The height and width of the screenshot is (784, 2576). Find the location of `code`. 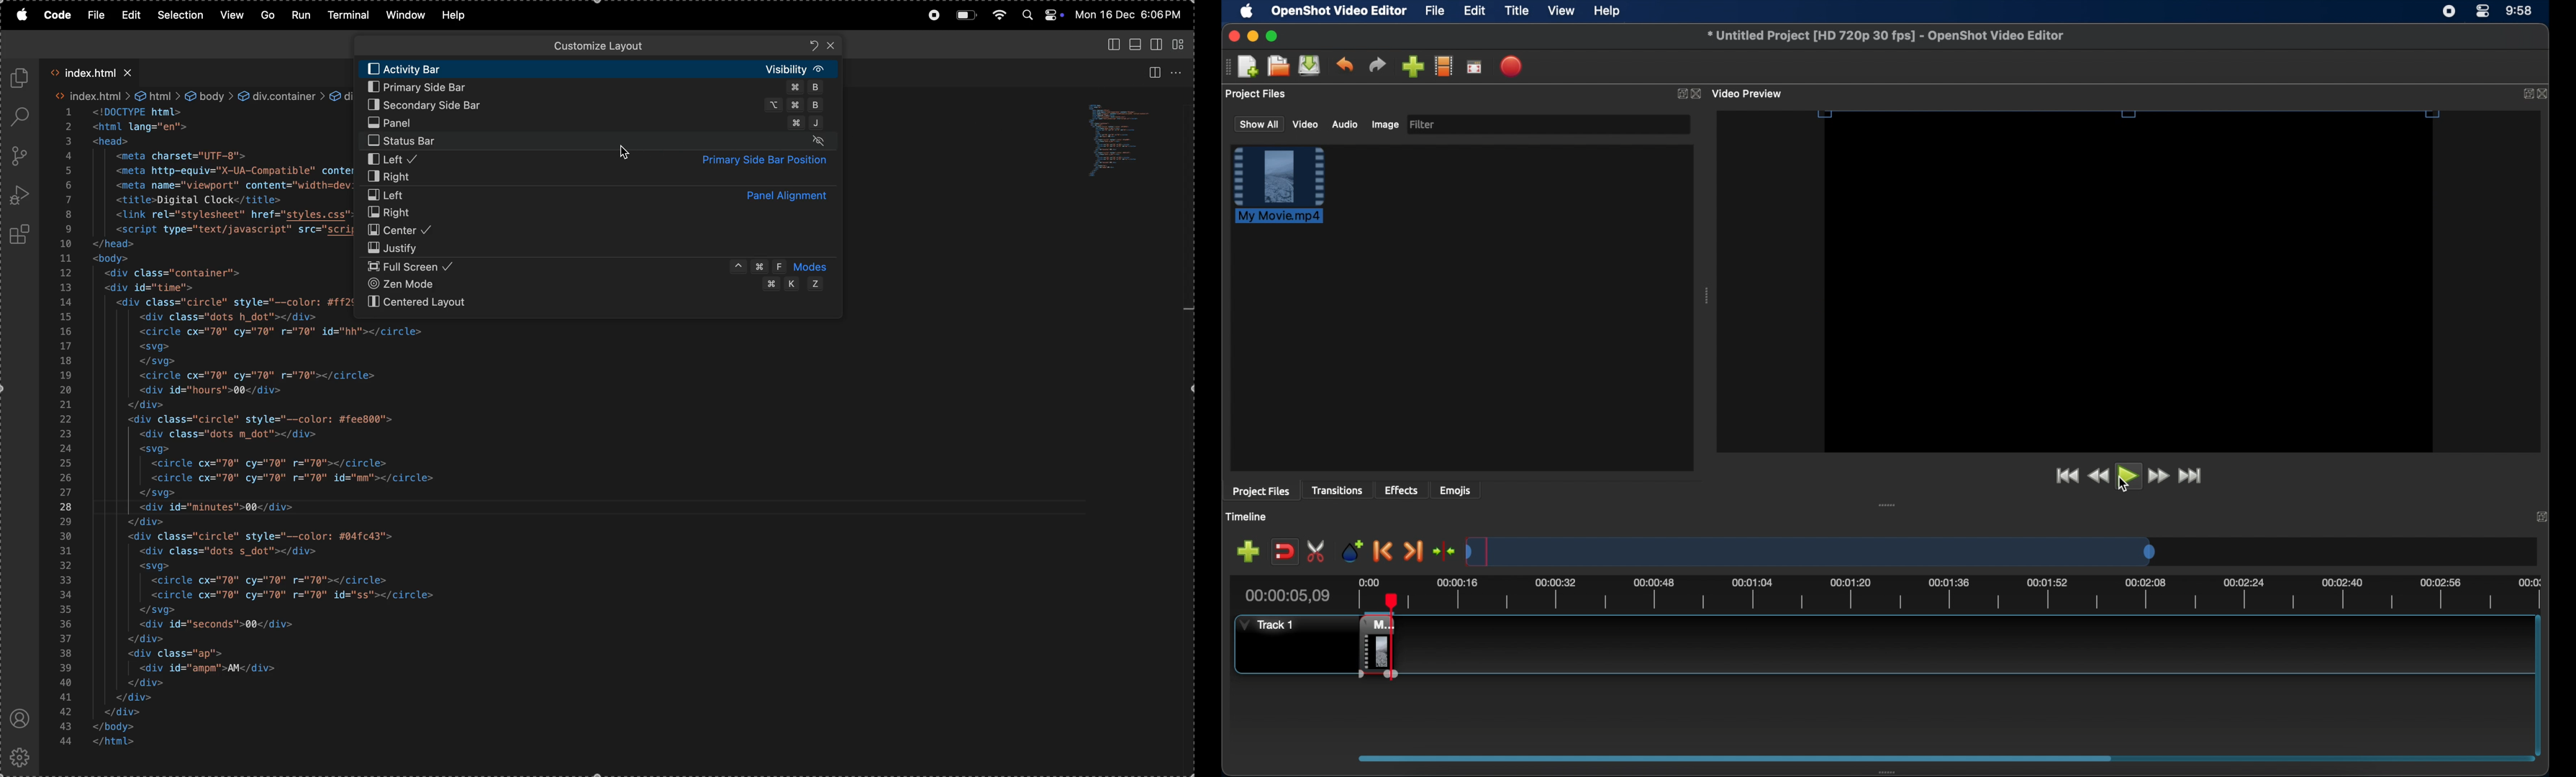

code is located at coordinates (57, 16).